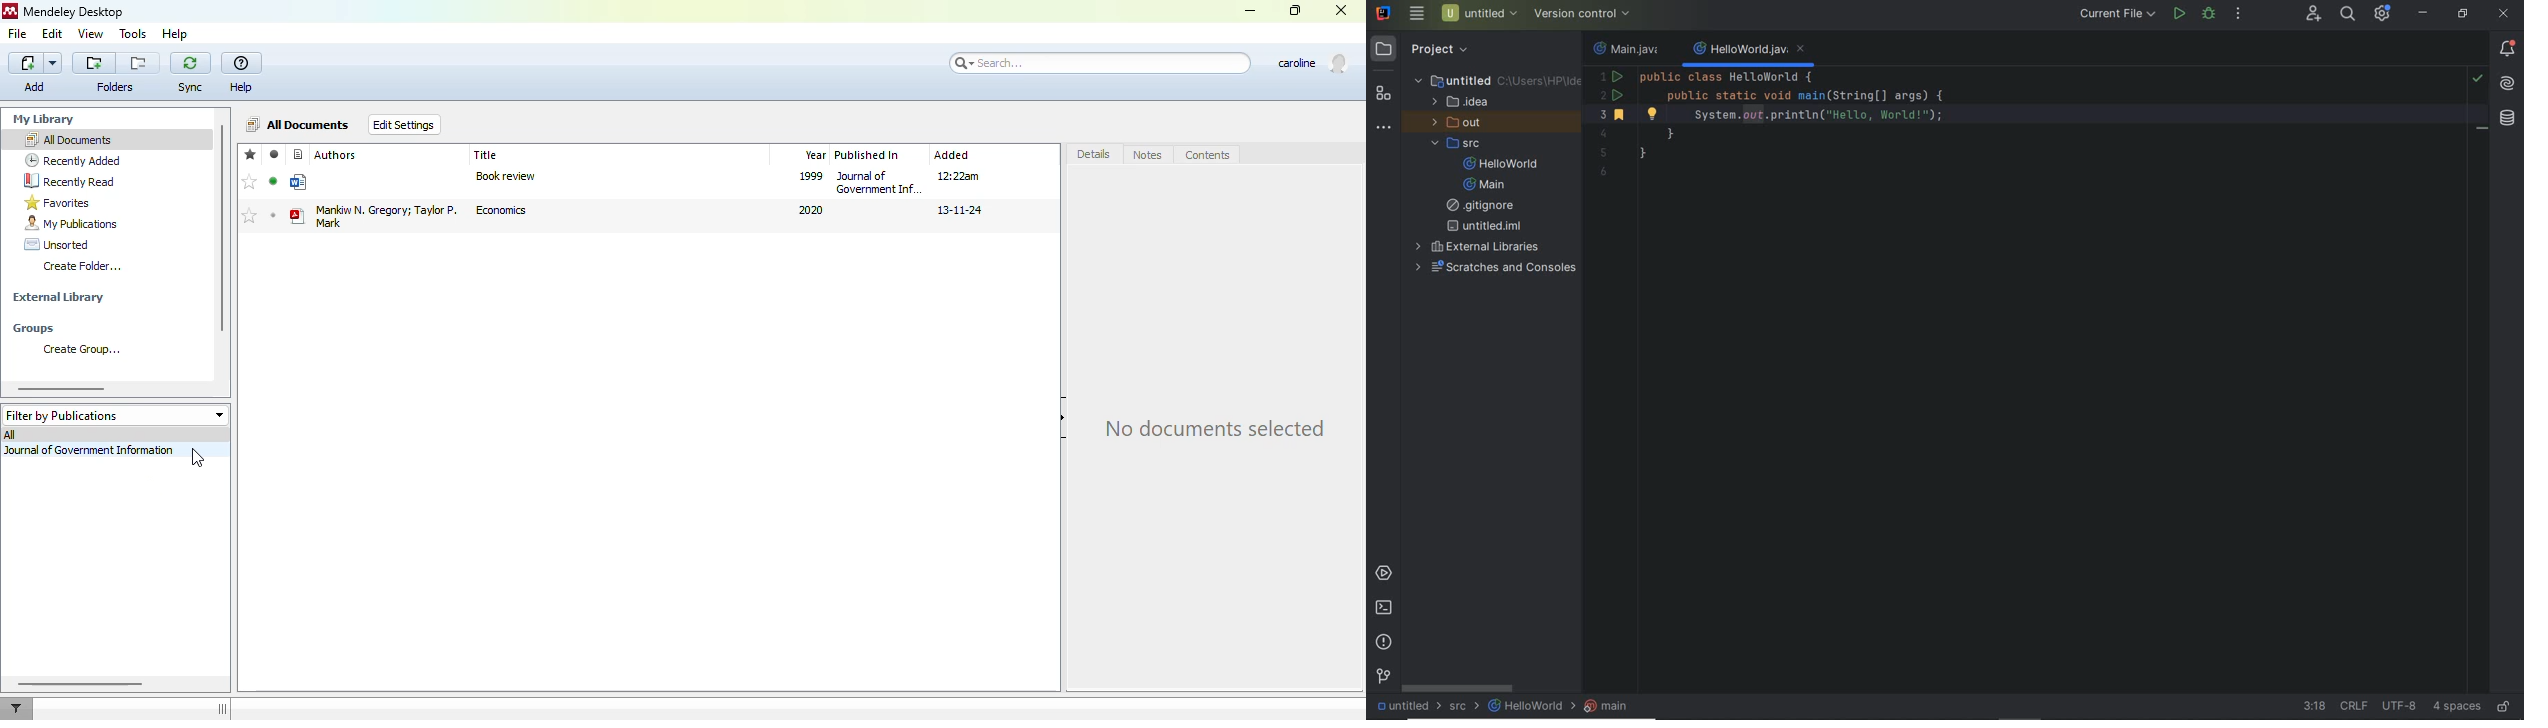 The image size is (2548, 728). Describe the element at coordinates (1065, 417) in the screenshot. I see `hide` at that location.